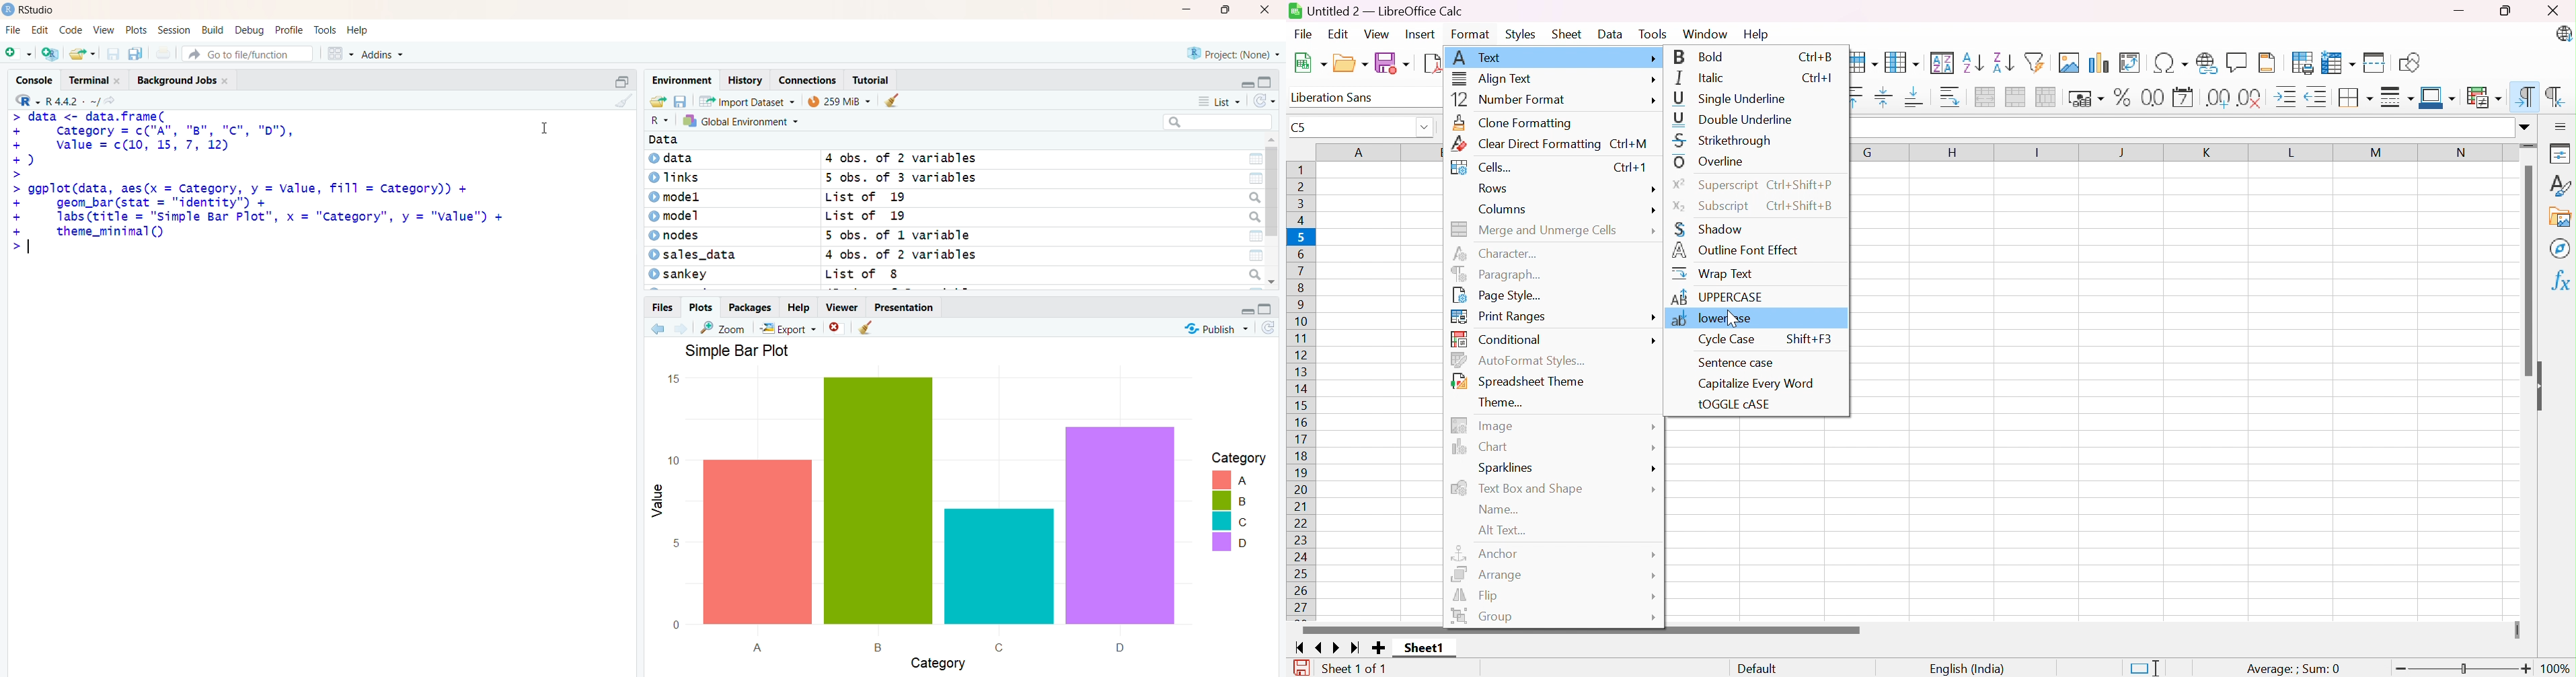  What do you see at coordinates (1379, 33) in the screenshot?
I see `` at bounding box center [1379, 33].